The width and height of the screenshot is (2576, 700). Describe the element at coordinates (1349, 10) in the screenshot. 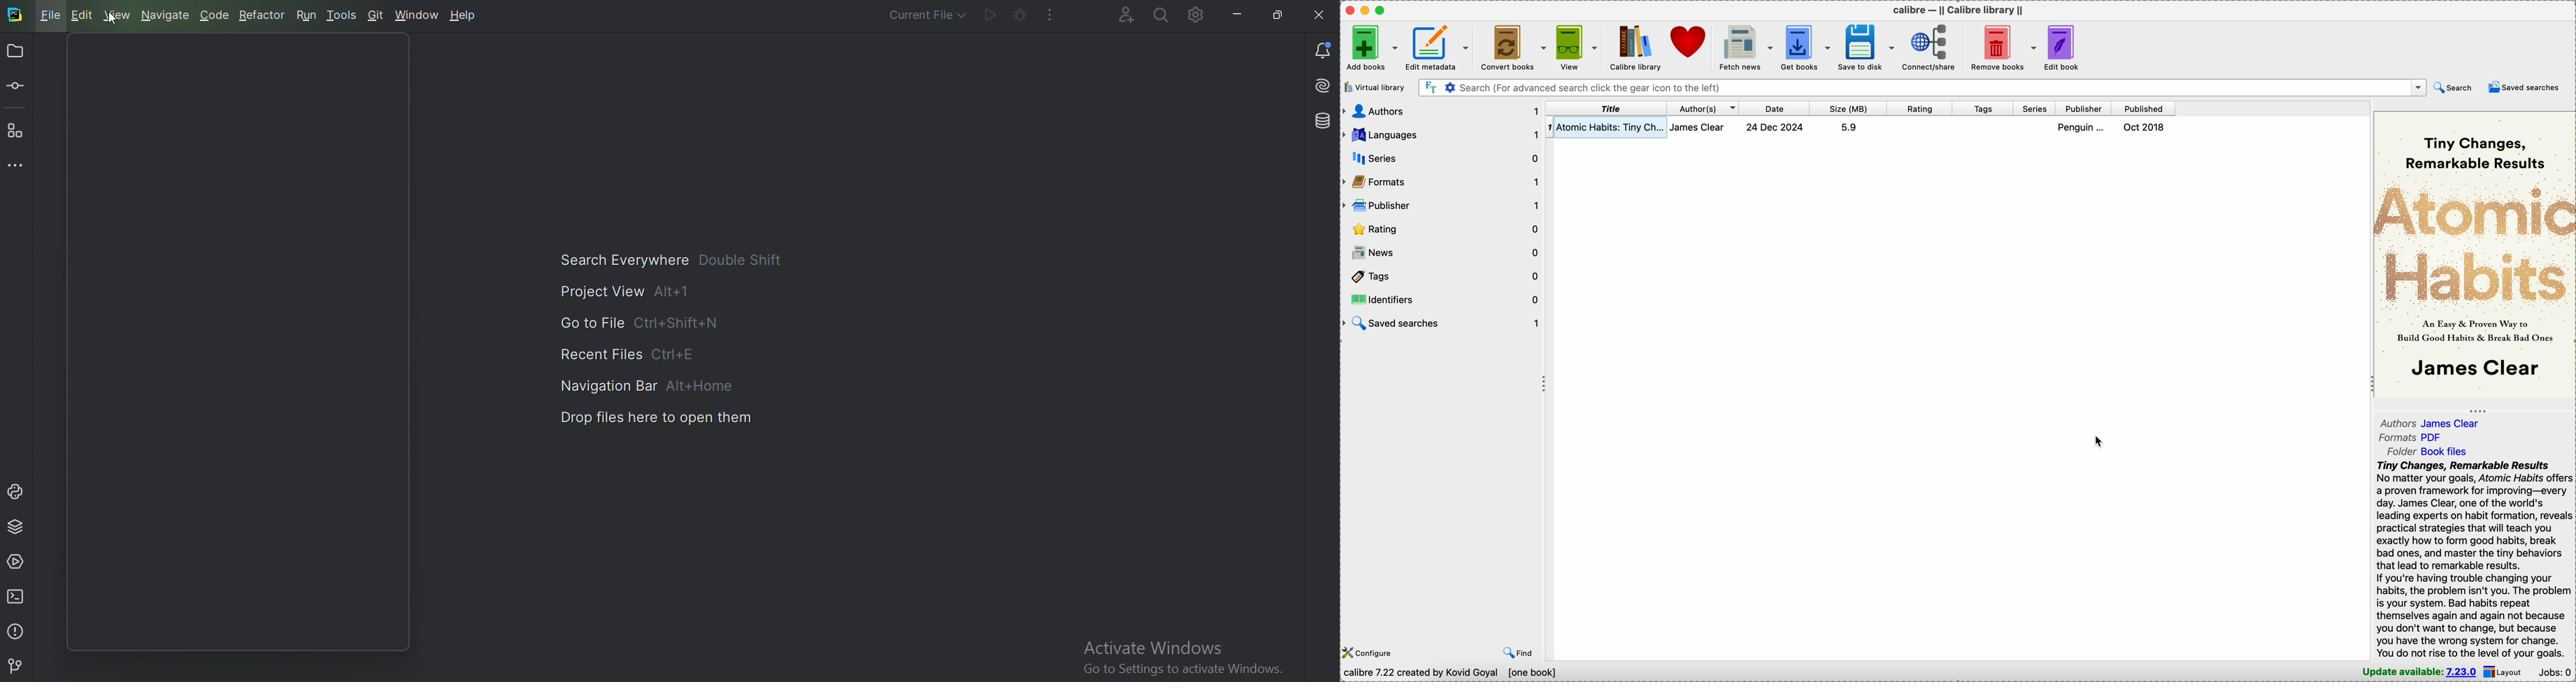

I see `close` at that location.